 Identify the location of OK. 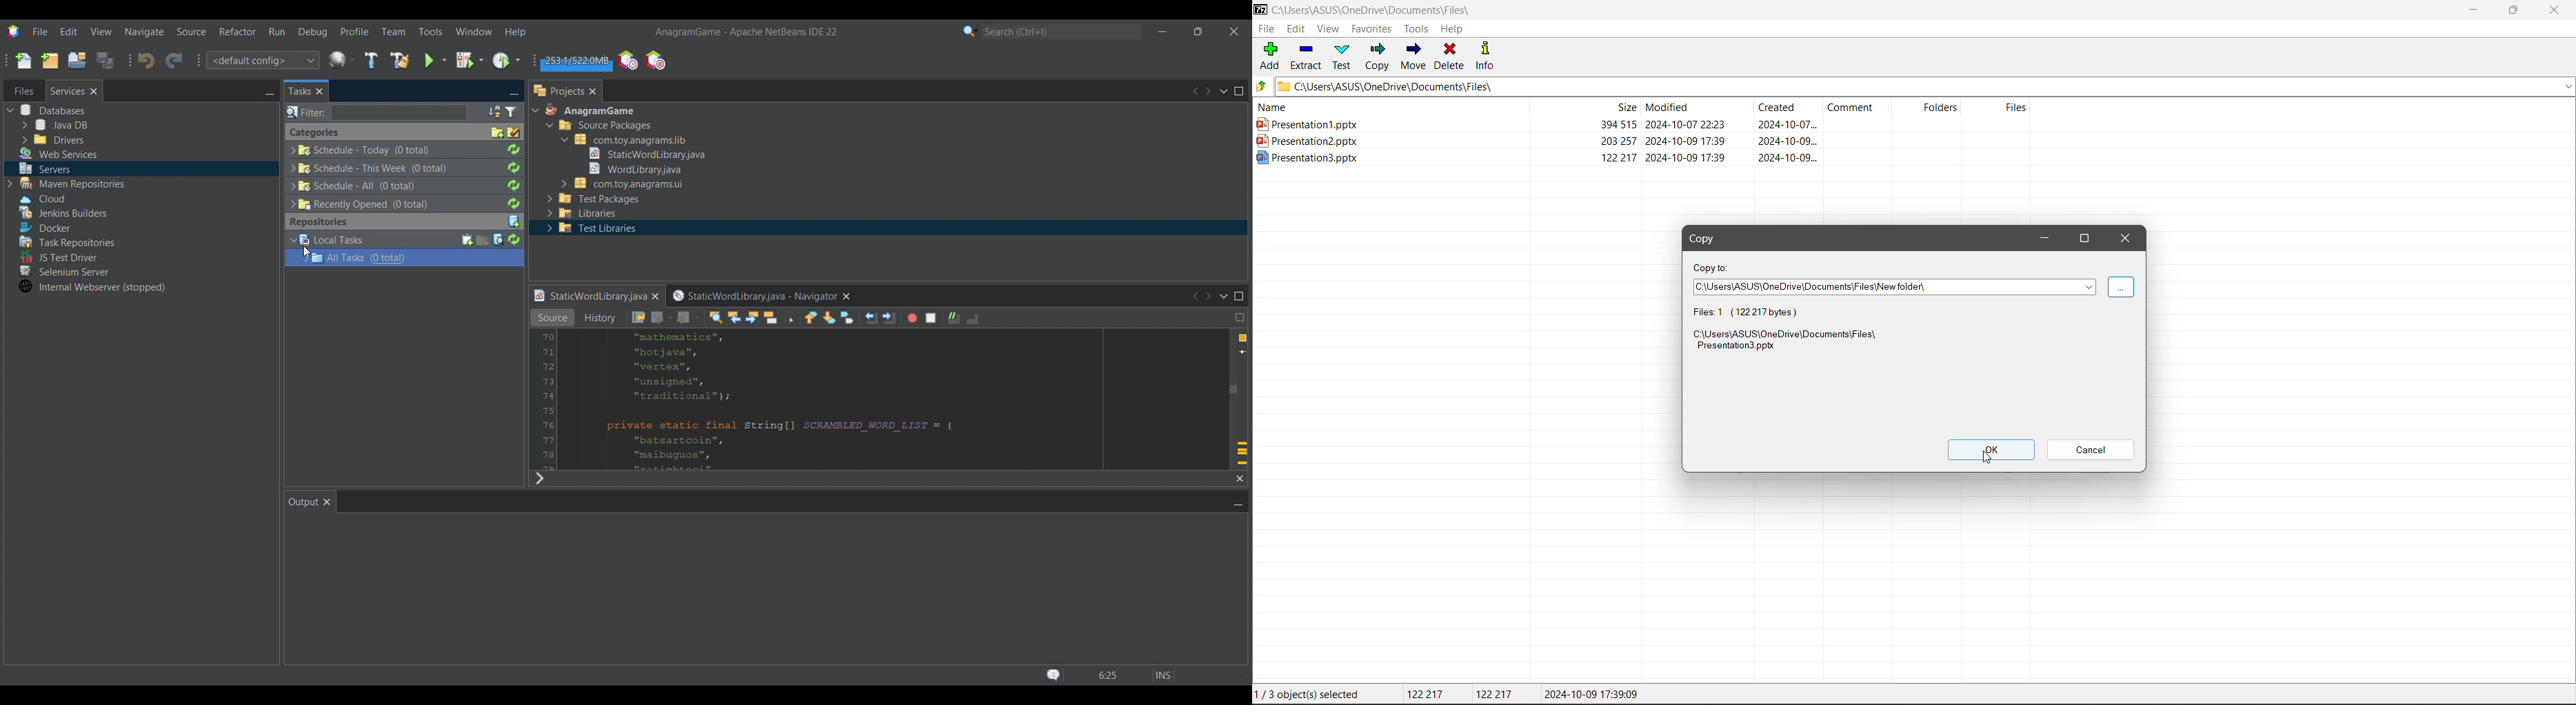
(1991, 450).